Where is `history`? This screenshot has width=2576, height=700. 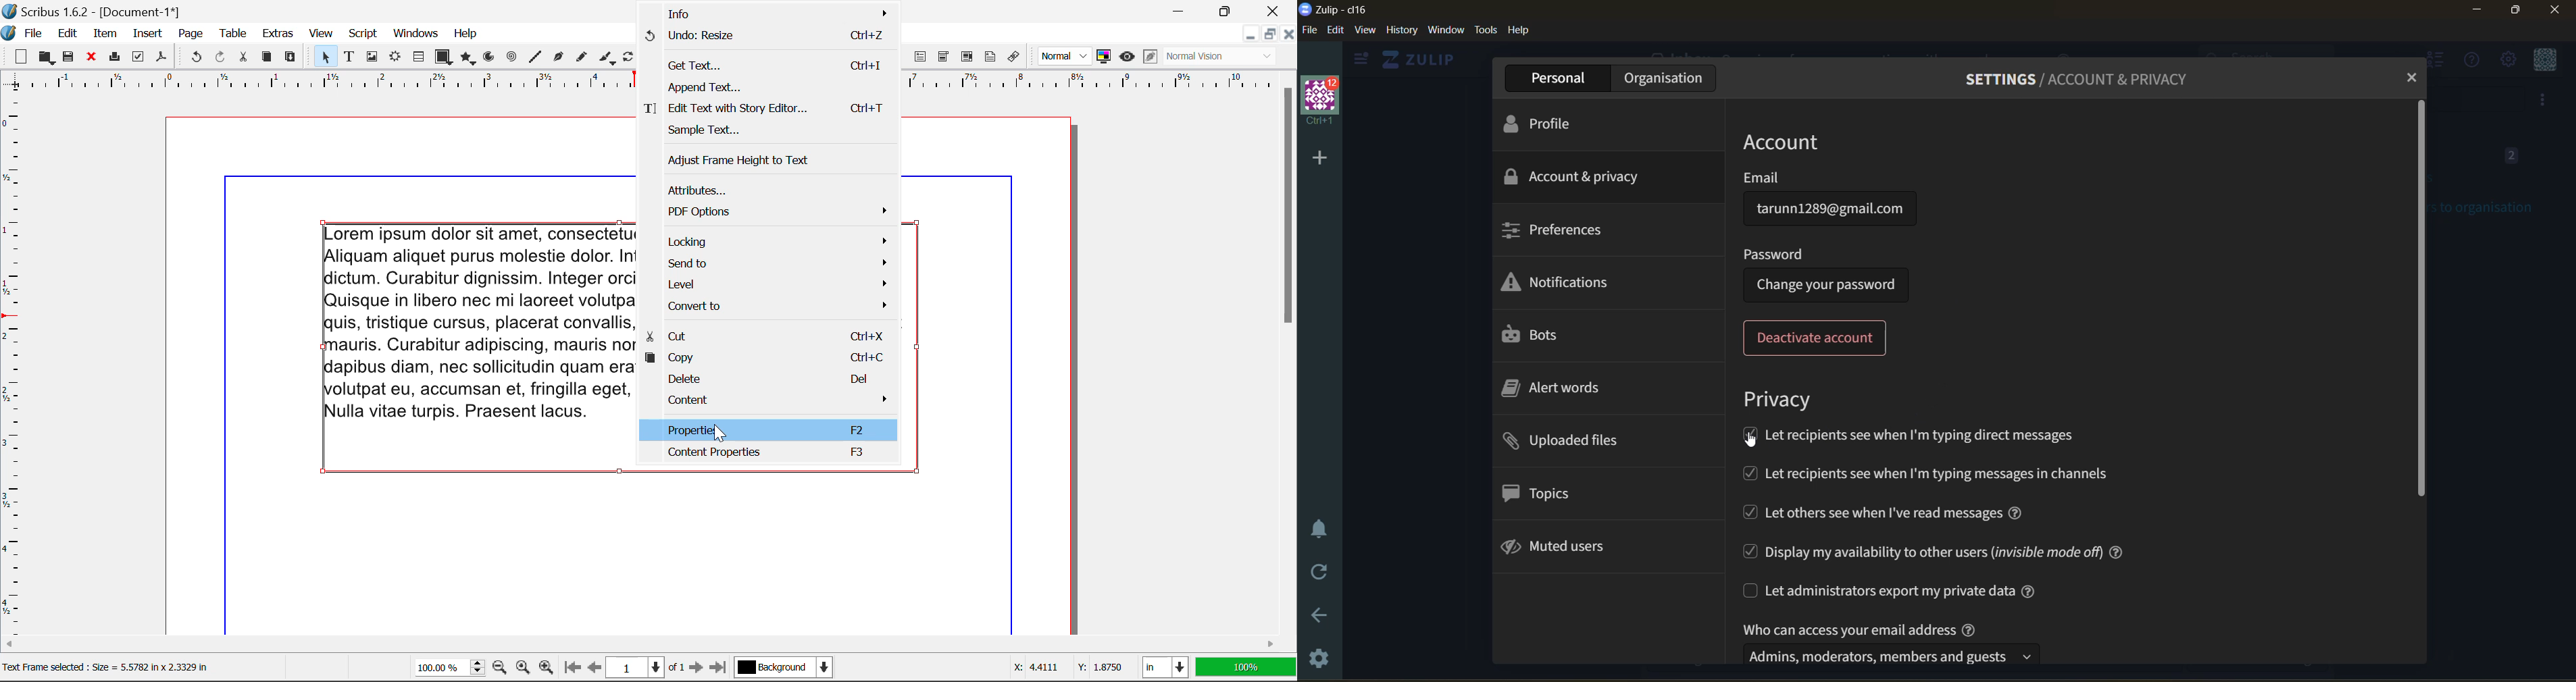 history is located at coordinates (1402, 32).